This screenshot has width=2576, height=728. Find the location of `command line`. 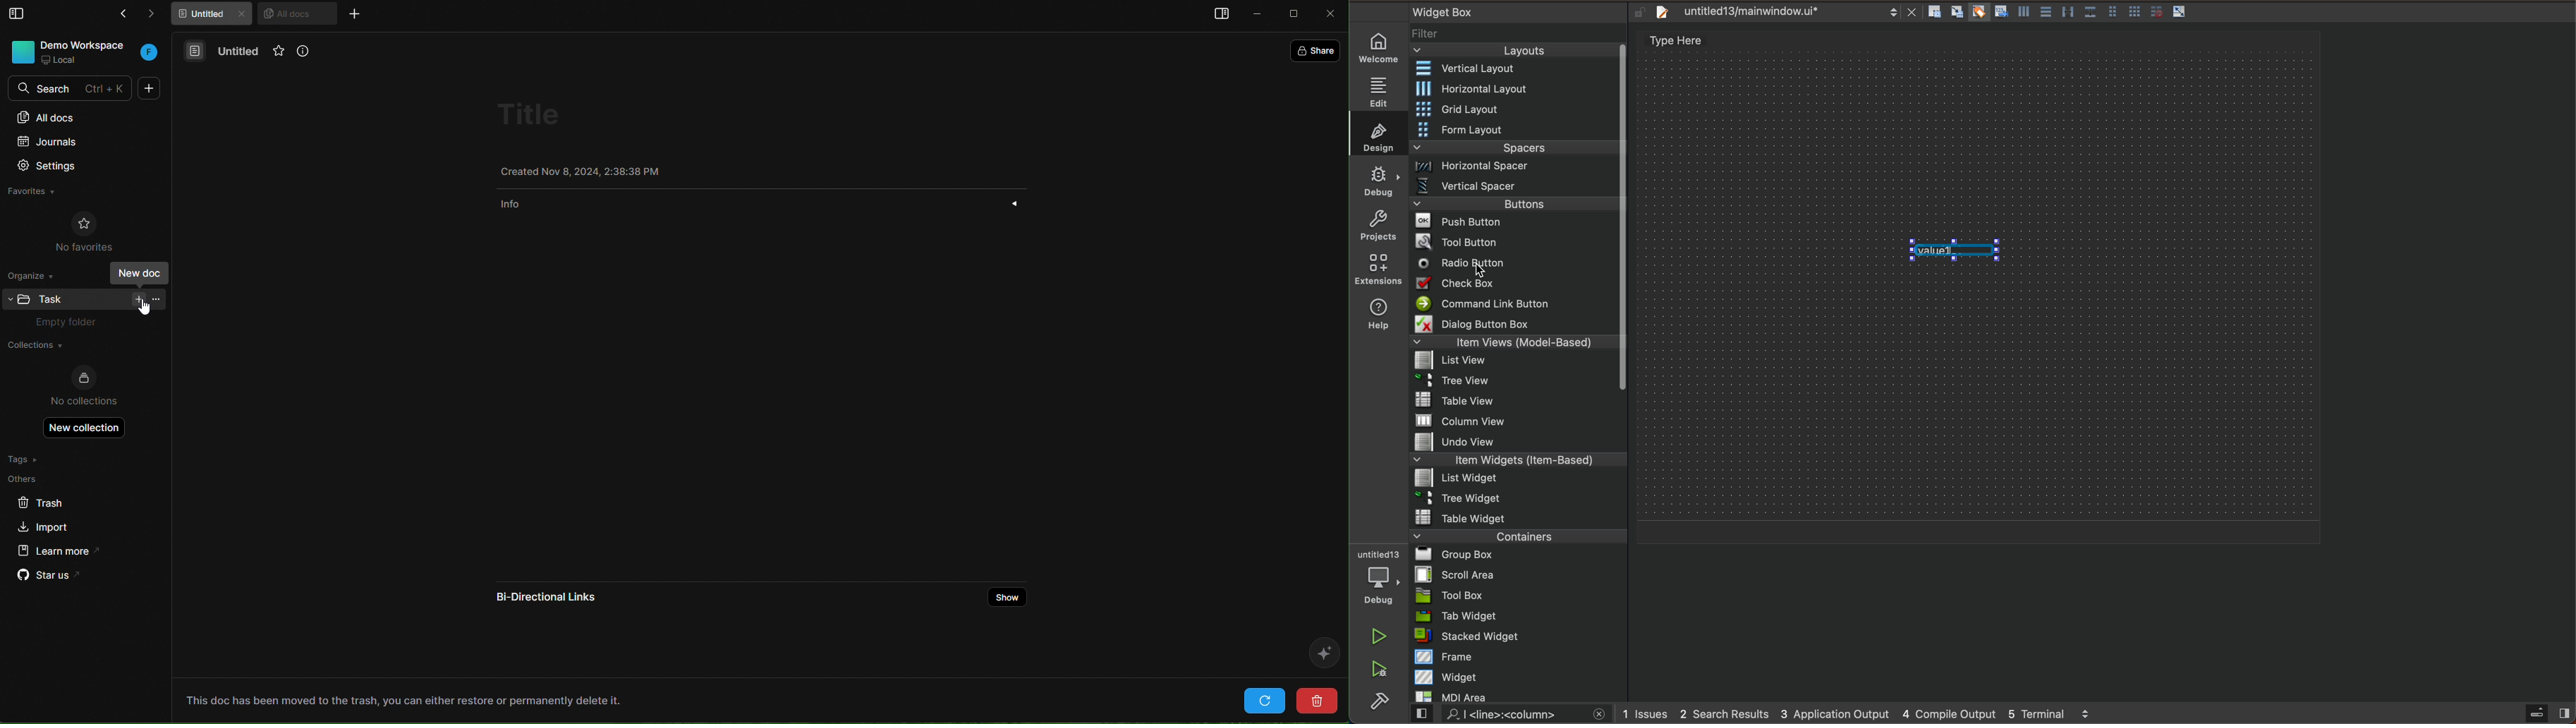

command line is located at coordinates (1514, 305).